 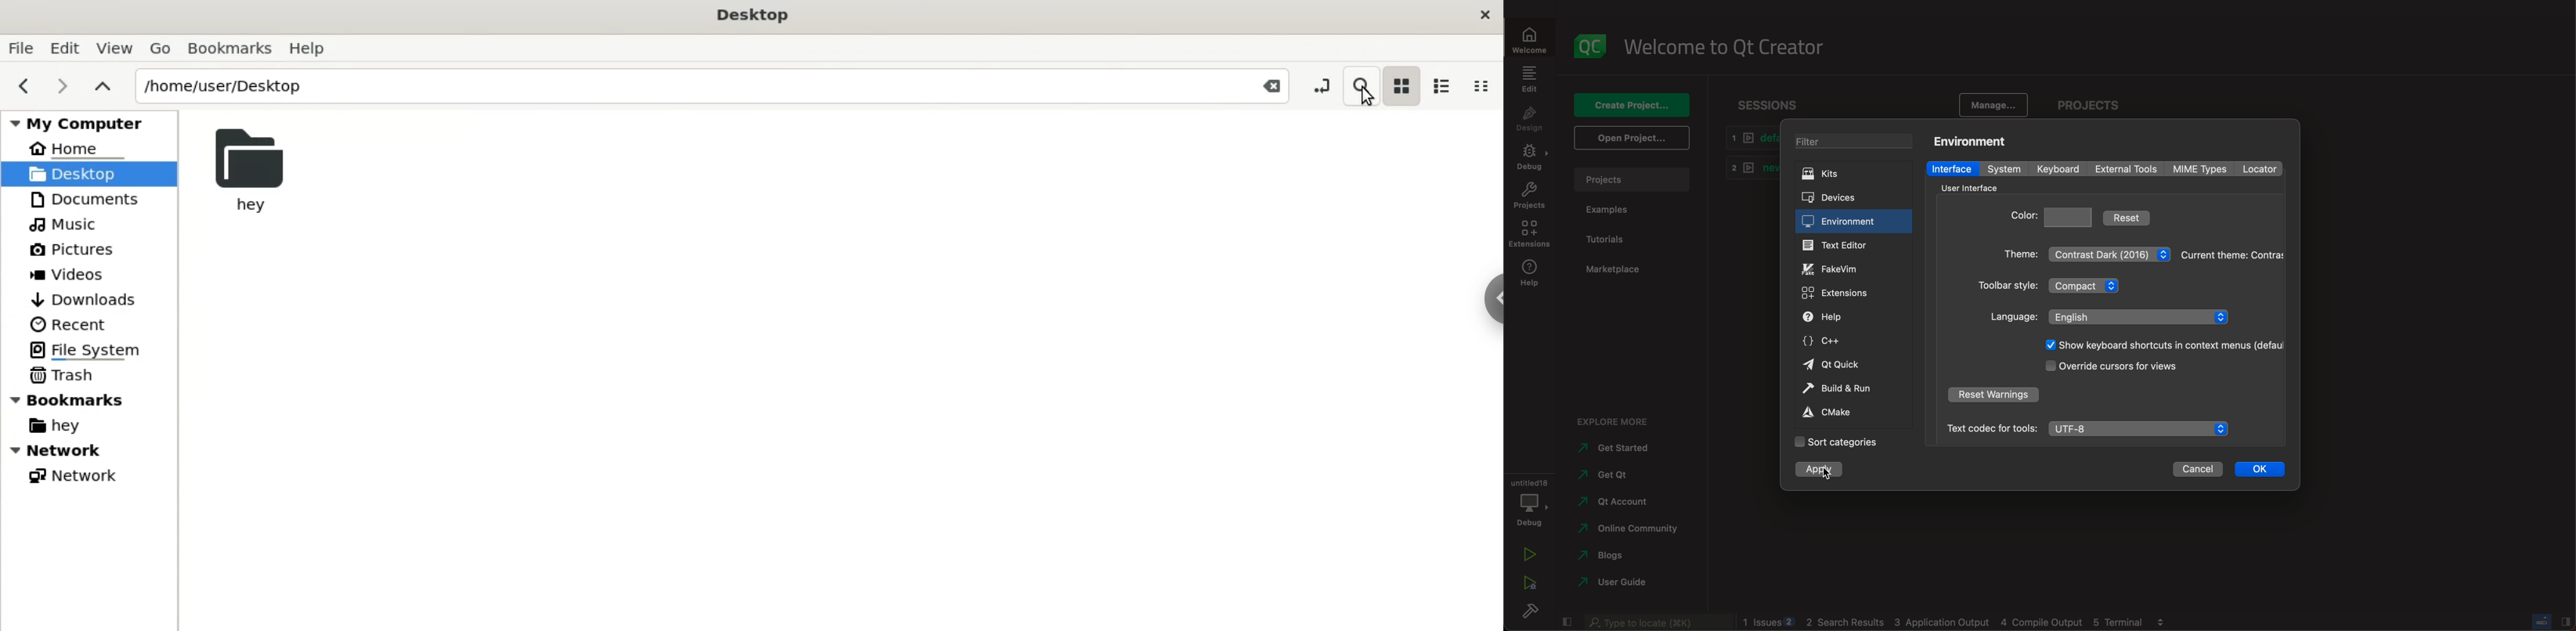 What do you see at coordinates (1611, 240) in the screenshot?
I see `tutorials` at bounding box center [1611, 240].